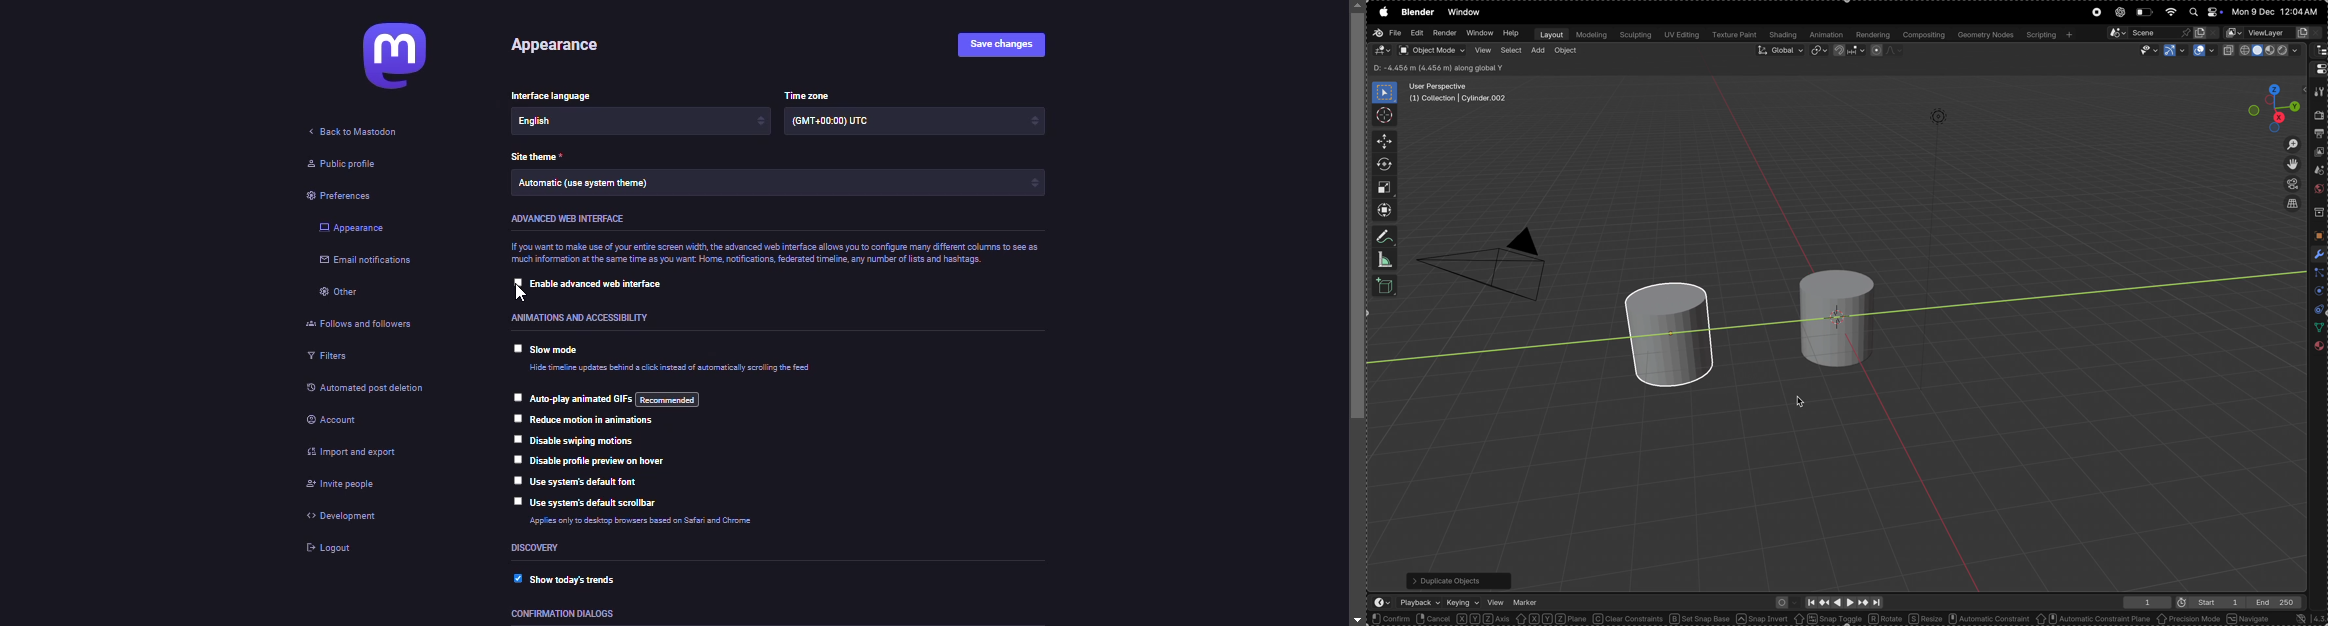 Image resolution: width=2352 pixels, height=644 pixels. I want to click on snap, so click(1848, 52).